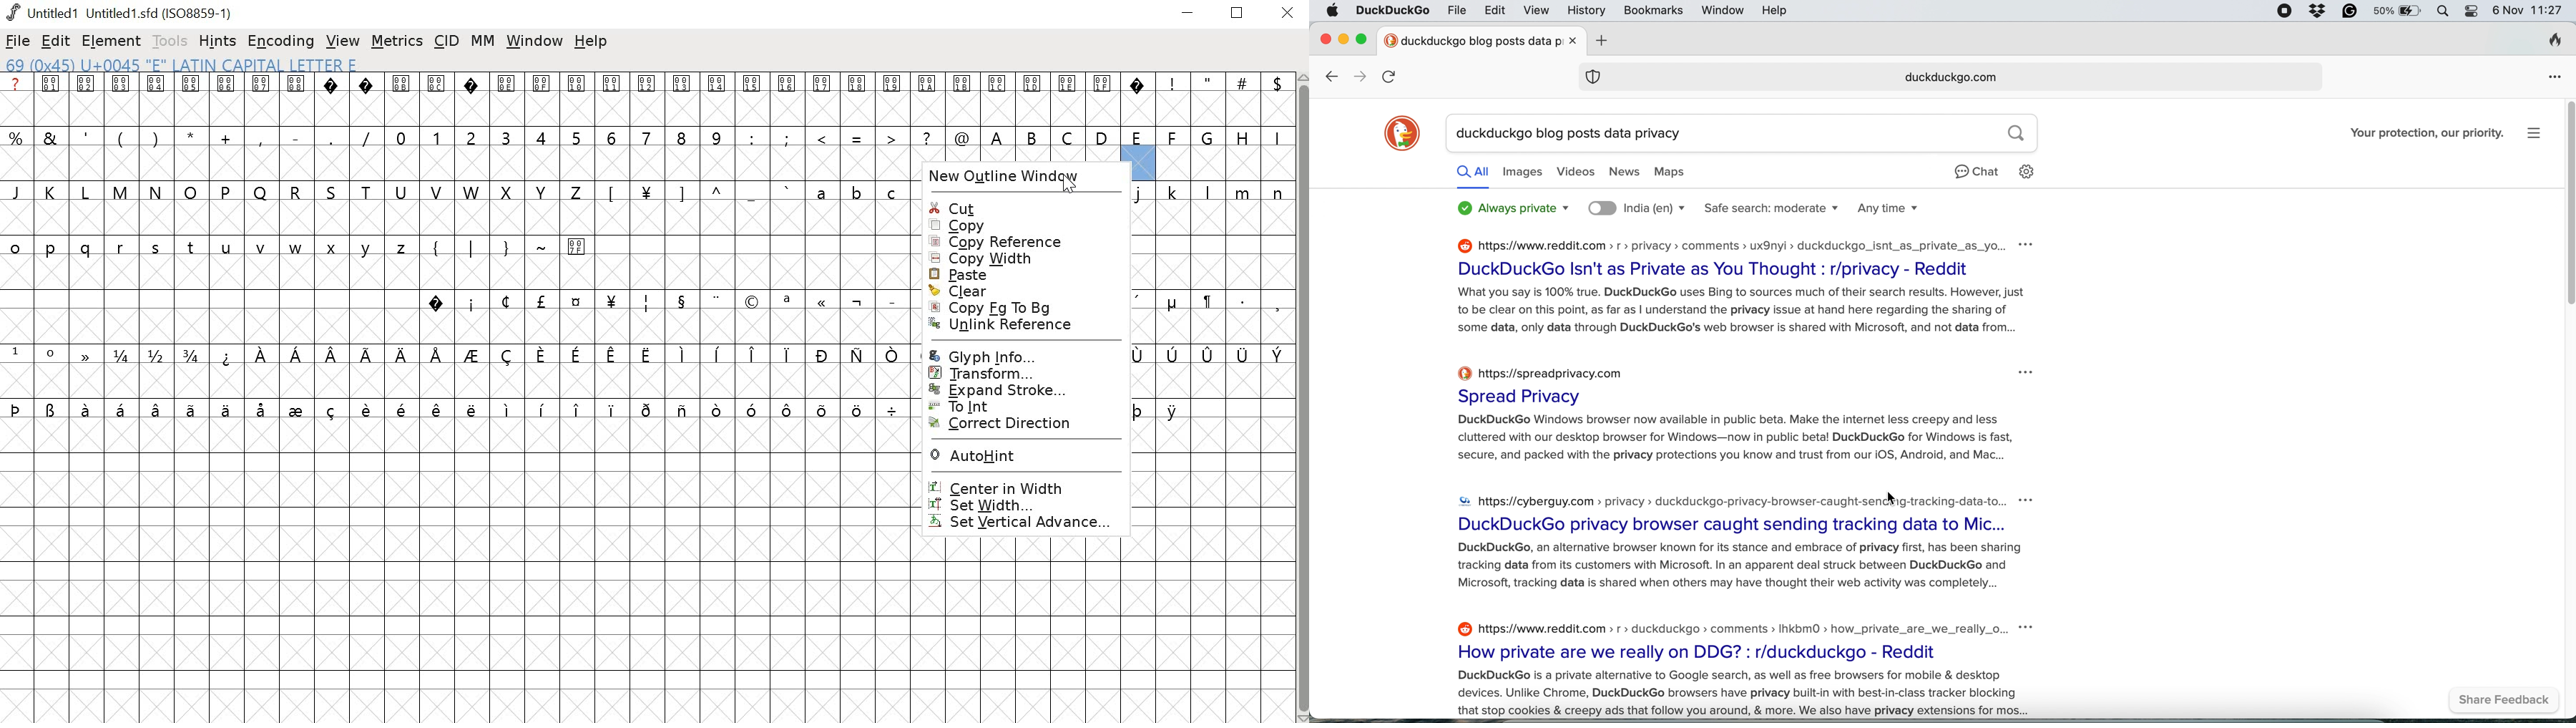  I want to click on empty cells, so click(458, 572).